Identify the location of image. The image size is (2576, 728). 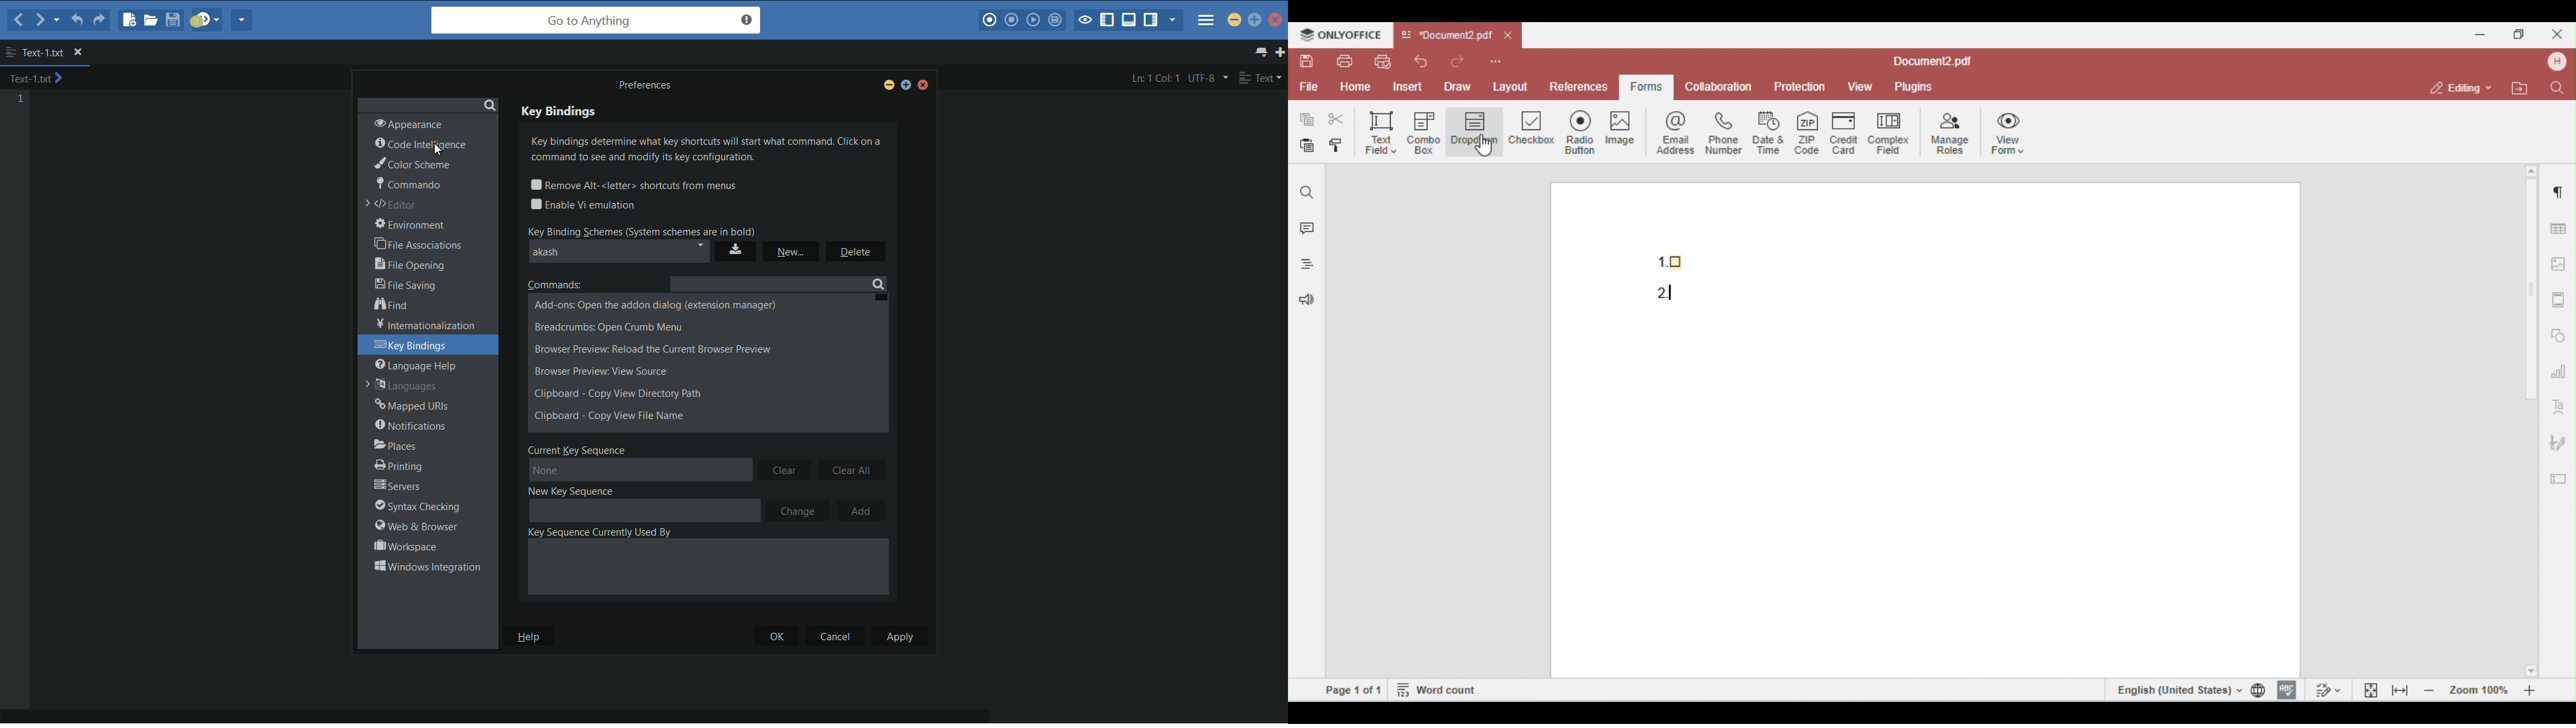
(1627, 131).